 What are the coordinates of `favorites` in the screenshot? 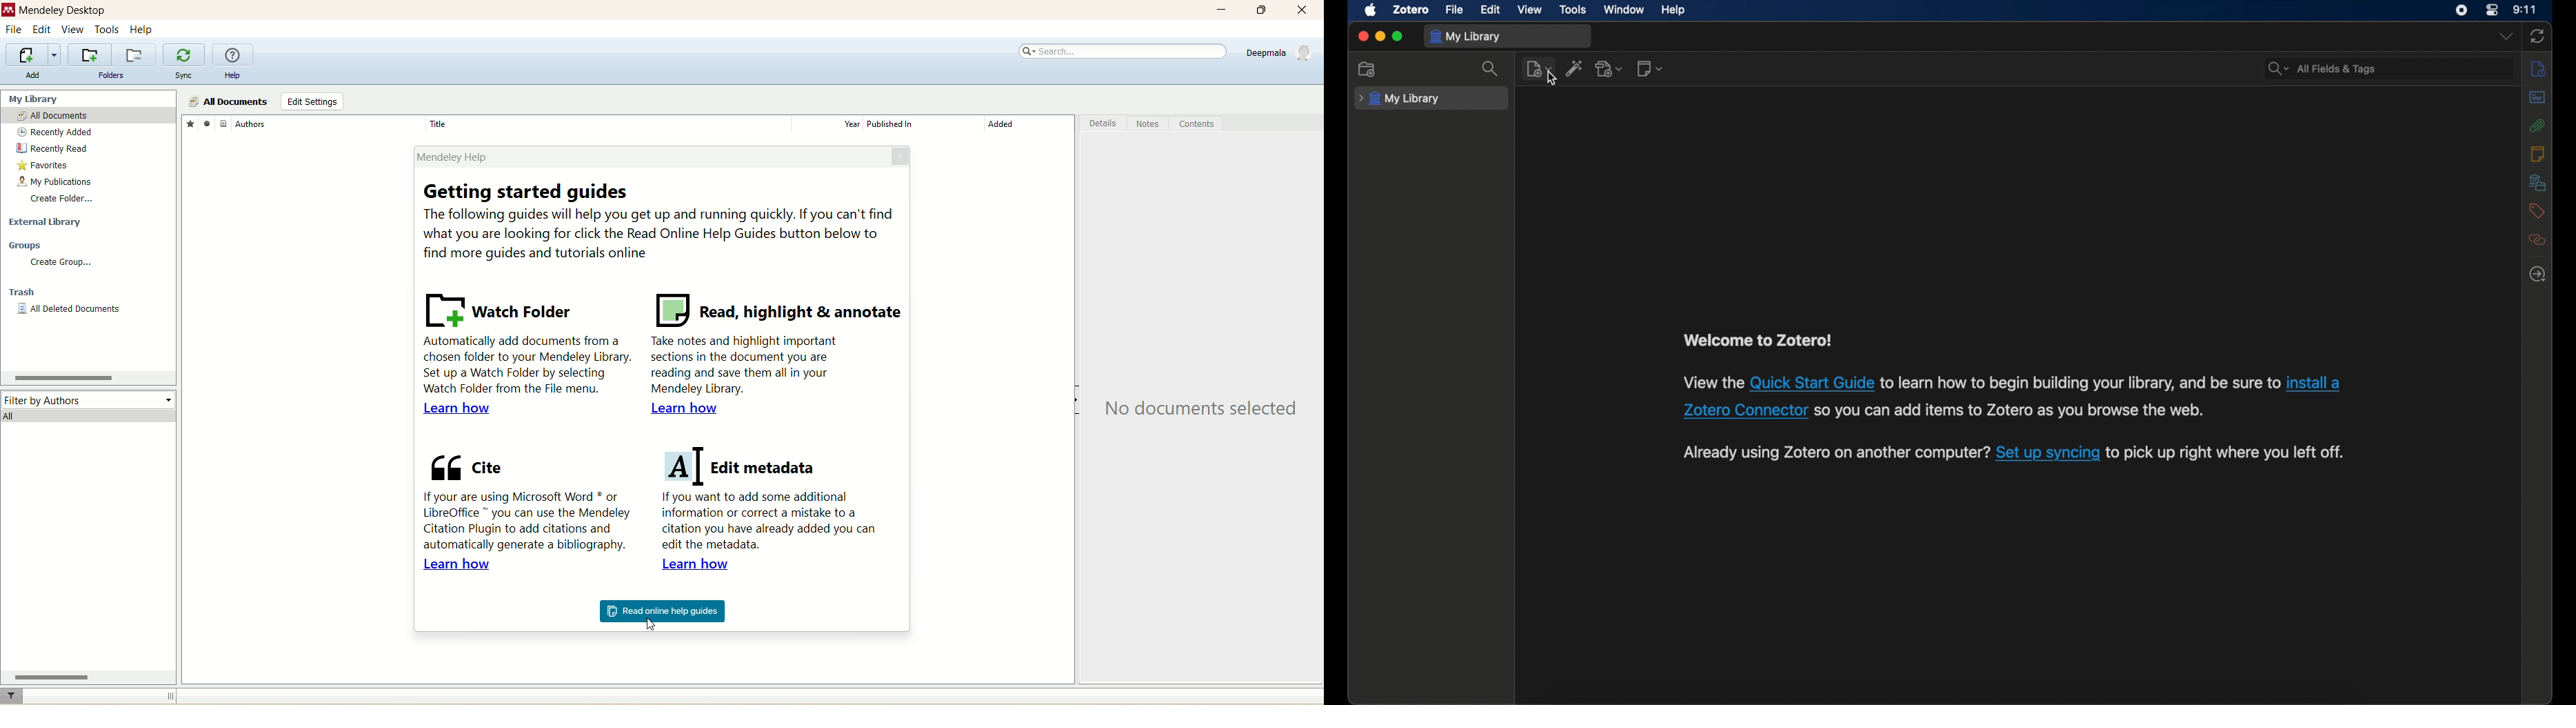 It's located at (189, 123).